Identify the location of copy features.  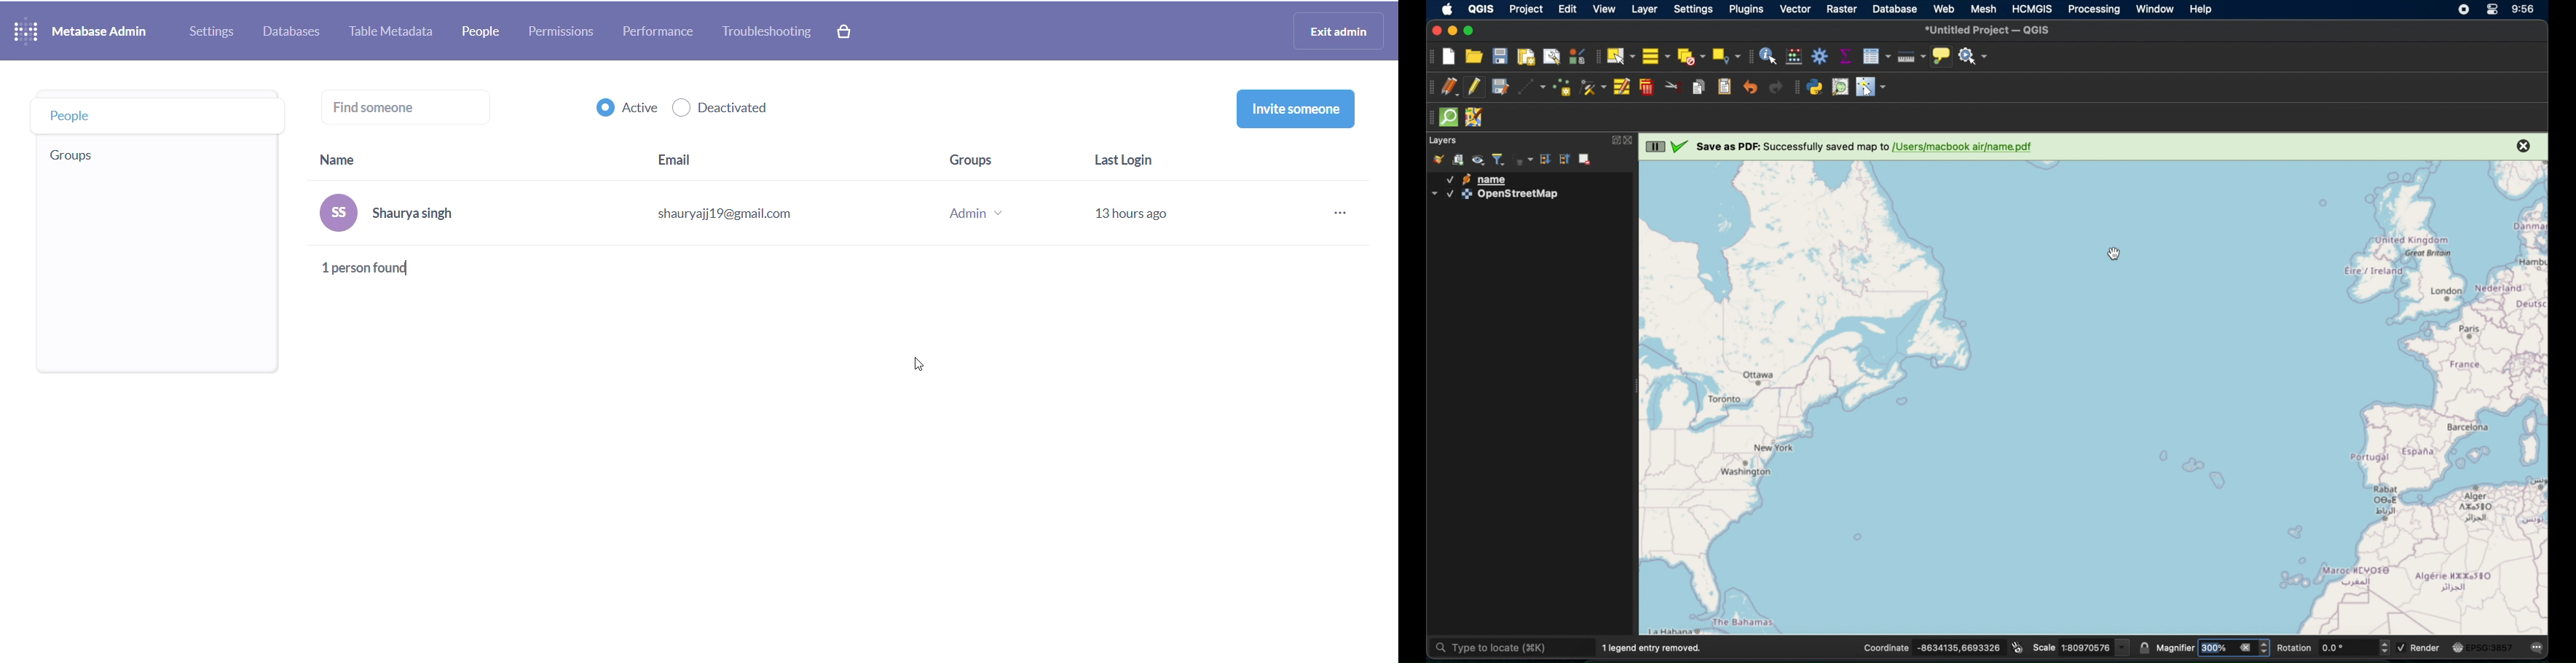
(1700, 87).